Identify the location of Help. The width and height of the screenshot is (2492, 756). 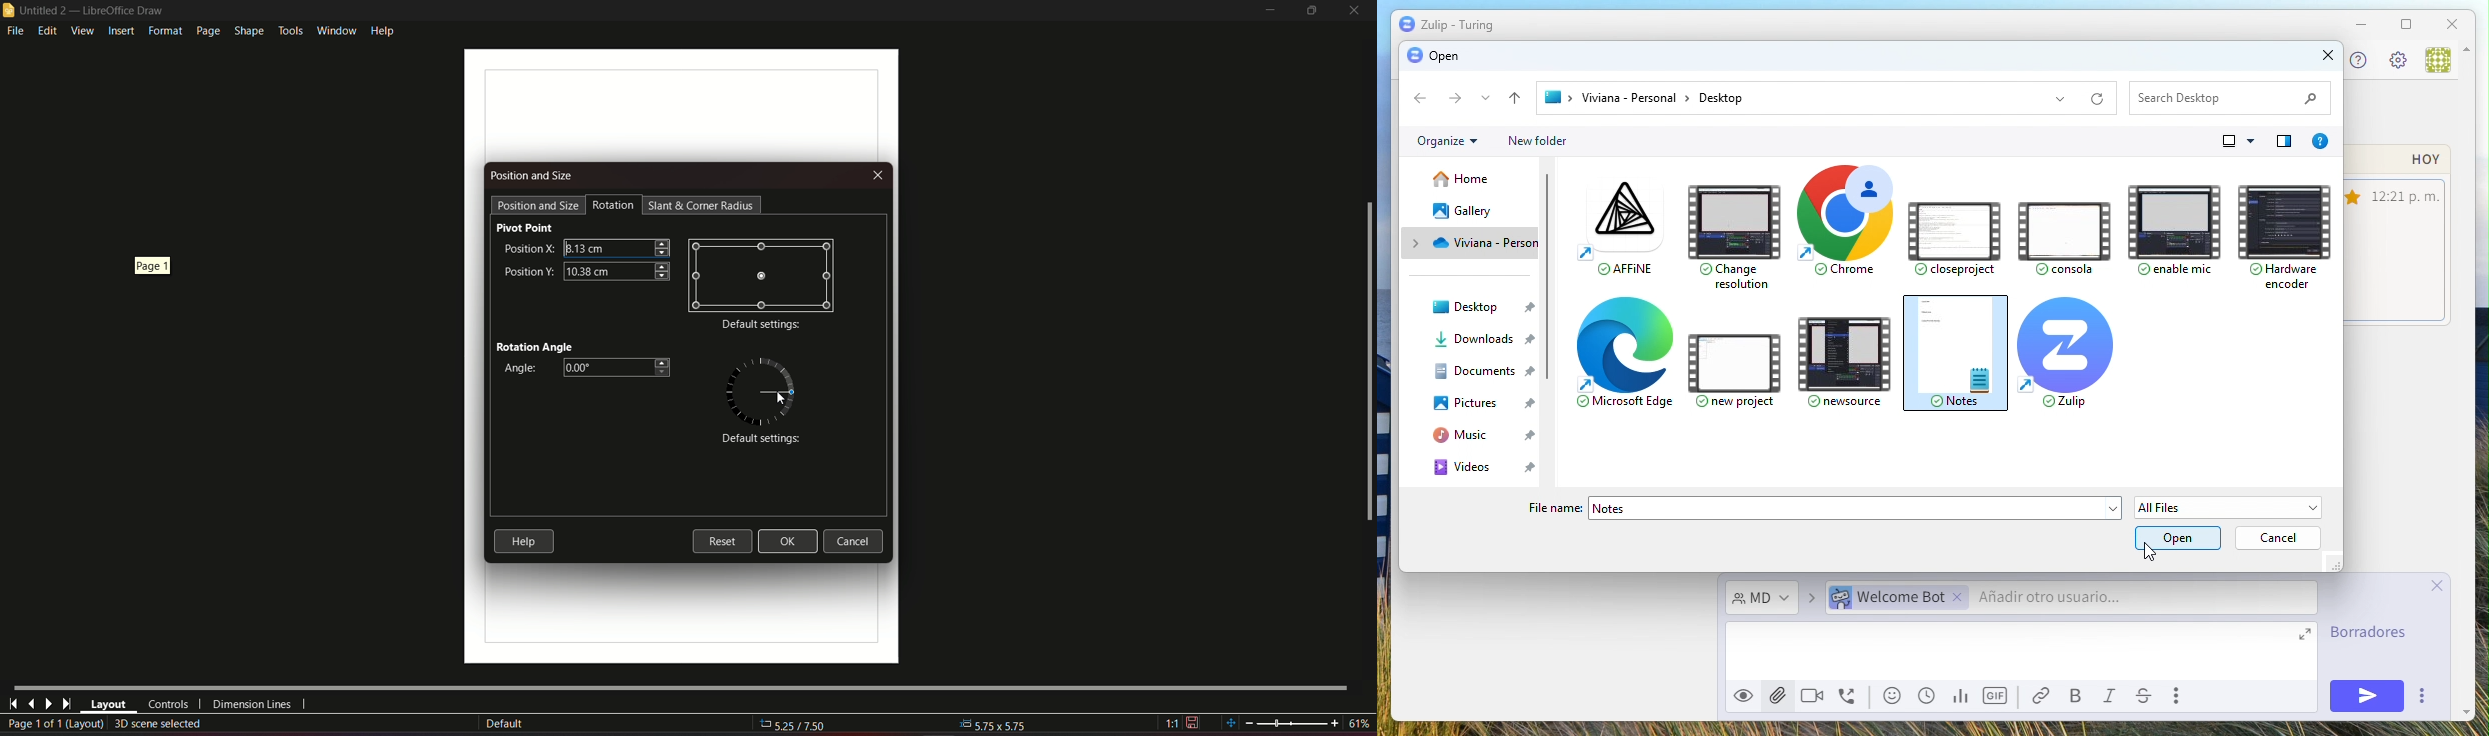
(2284, 141).